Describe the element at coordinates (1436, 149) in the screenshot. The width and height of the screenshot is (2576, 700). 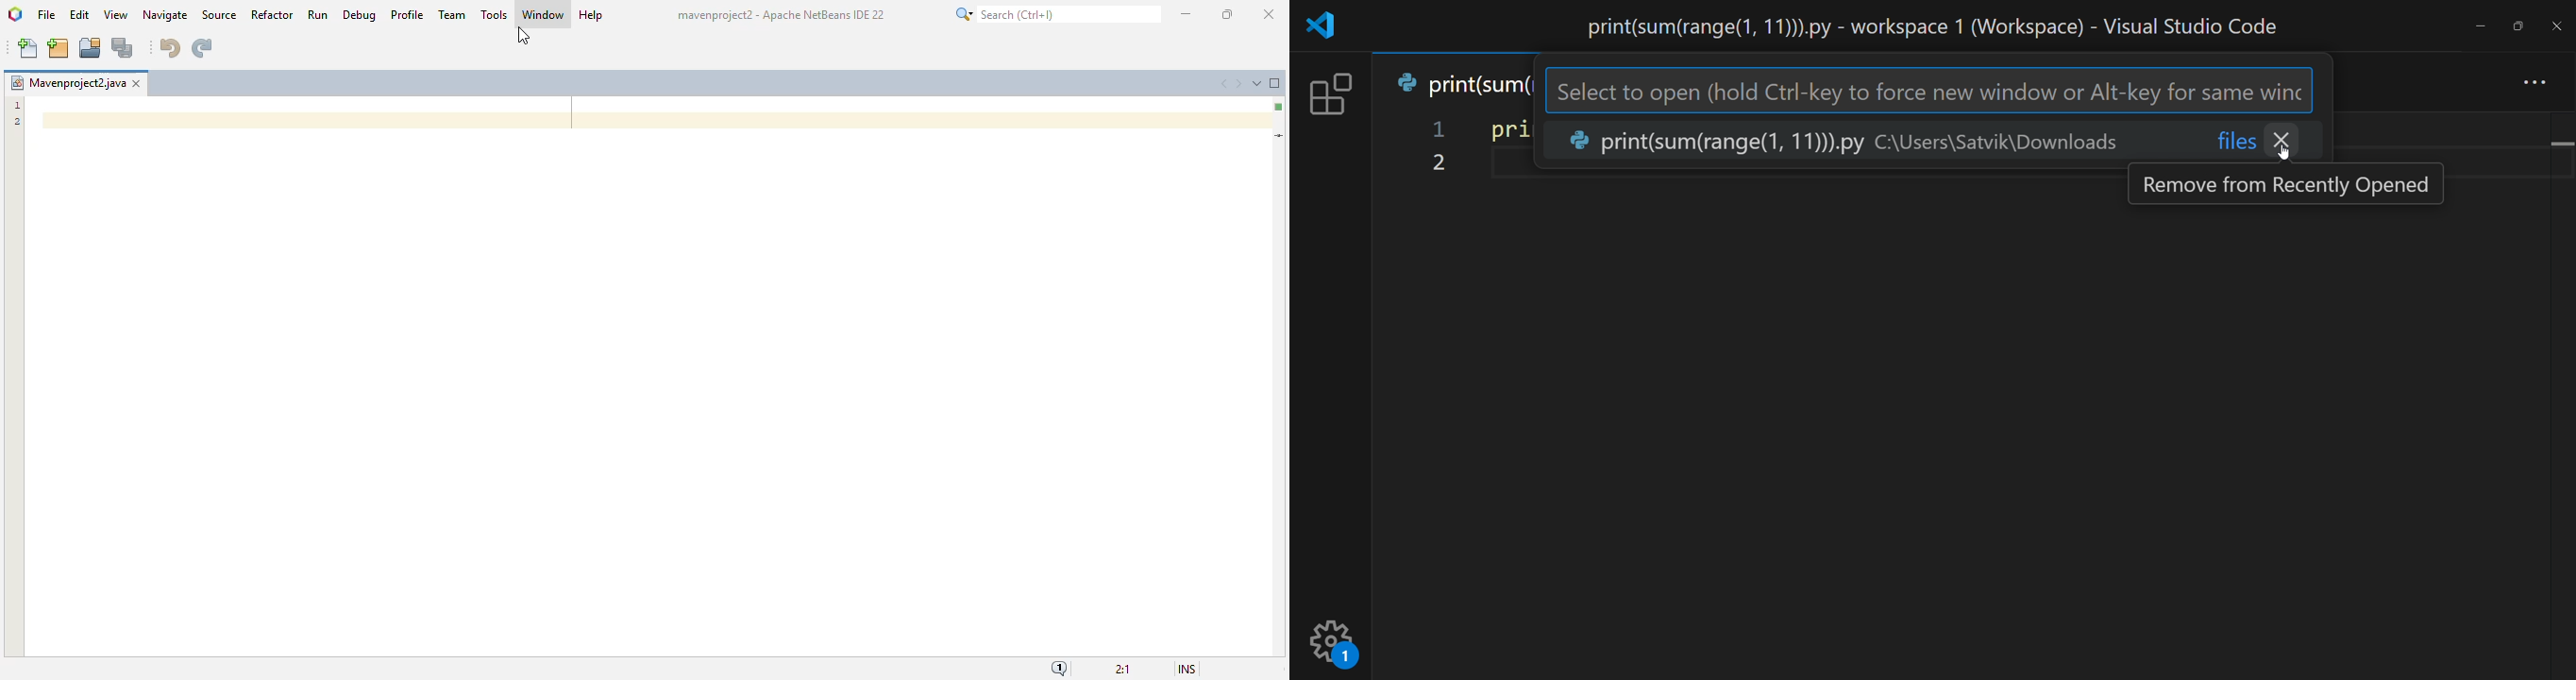
I see `line numbers` at that location.